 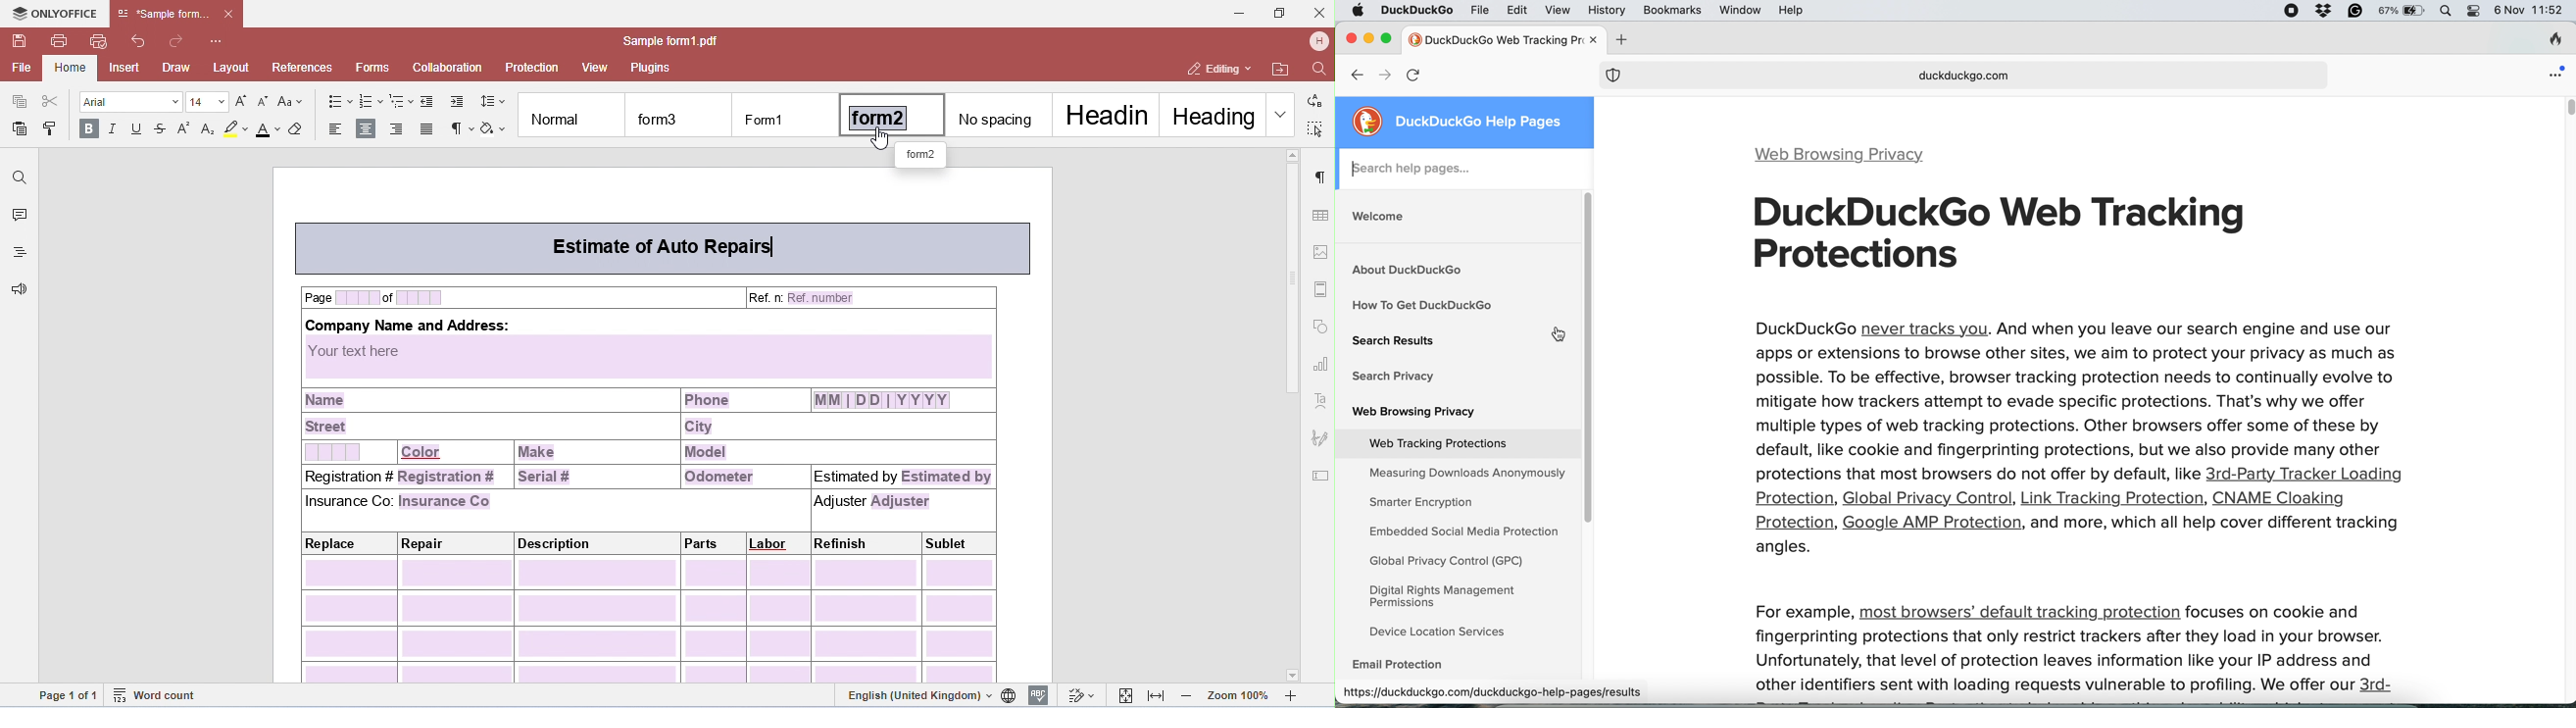 What do you see at coordinates (2356, 12) in the screenshot?
I see `grammarly` at bounding box center [2356, 12].